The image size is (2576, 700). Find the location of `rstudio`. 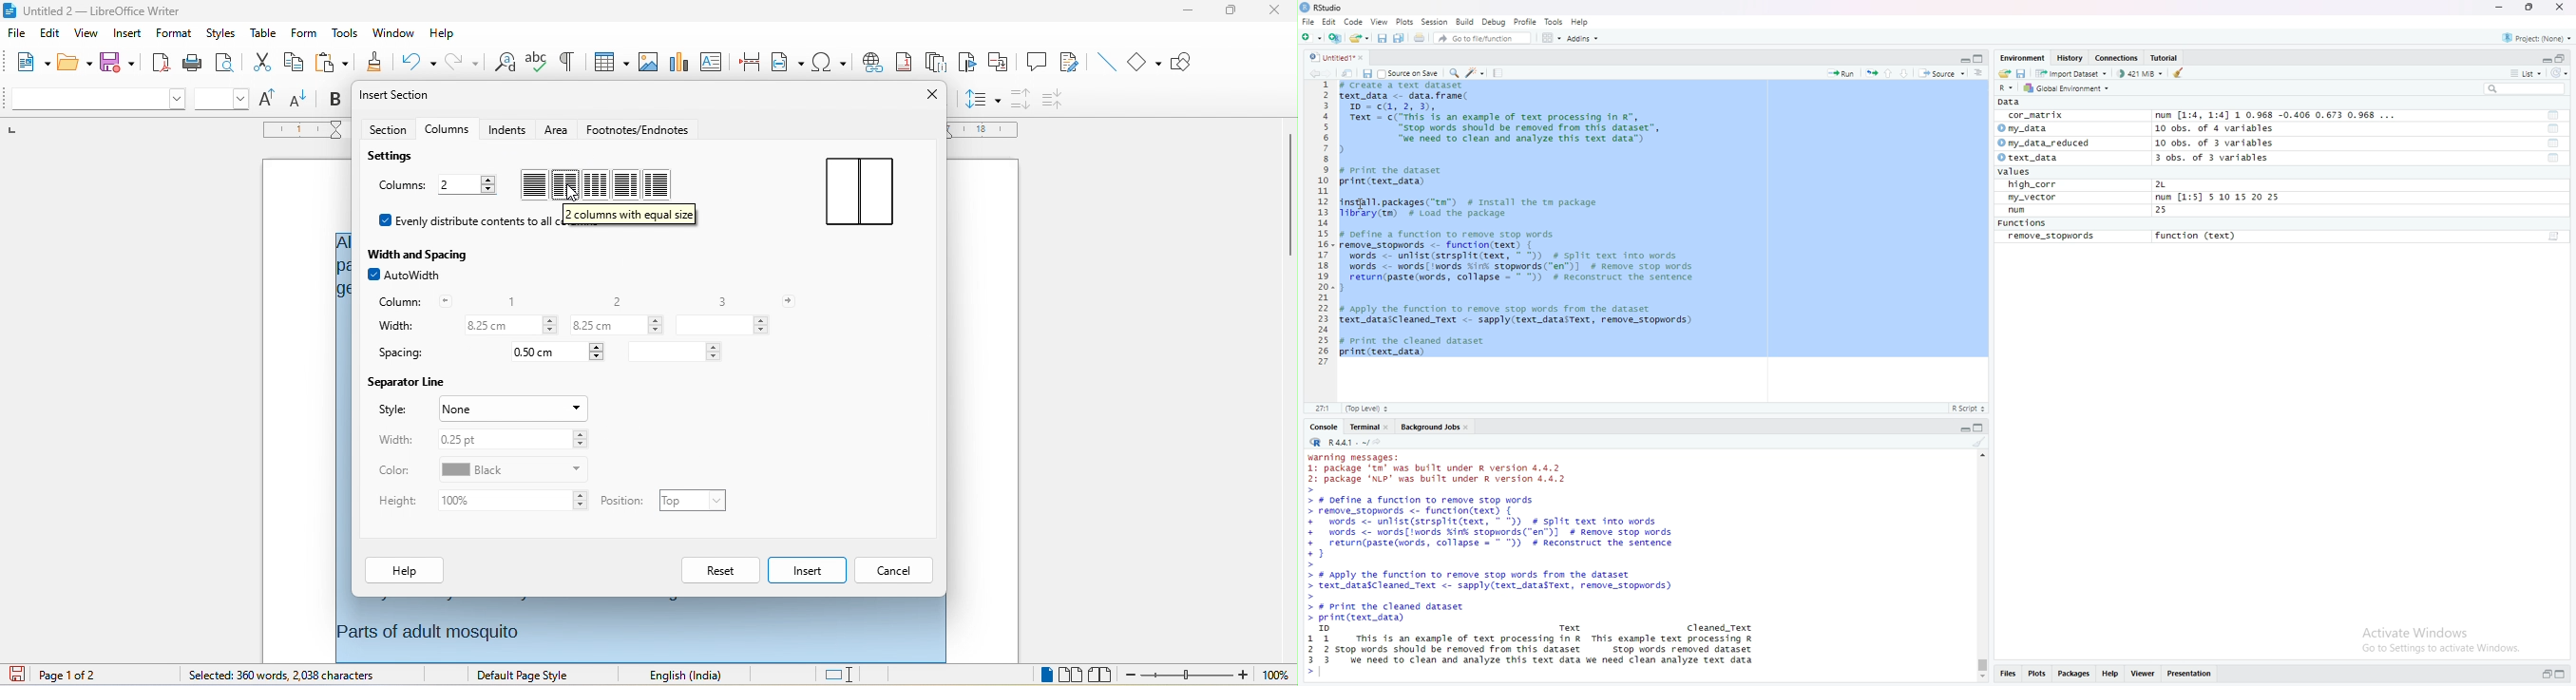

rstudio is located at coordinates (1323, 9).